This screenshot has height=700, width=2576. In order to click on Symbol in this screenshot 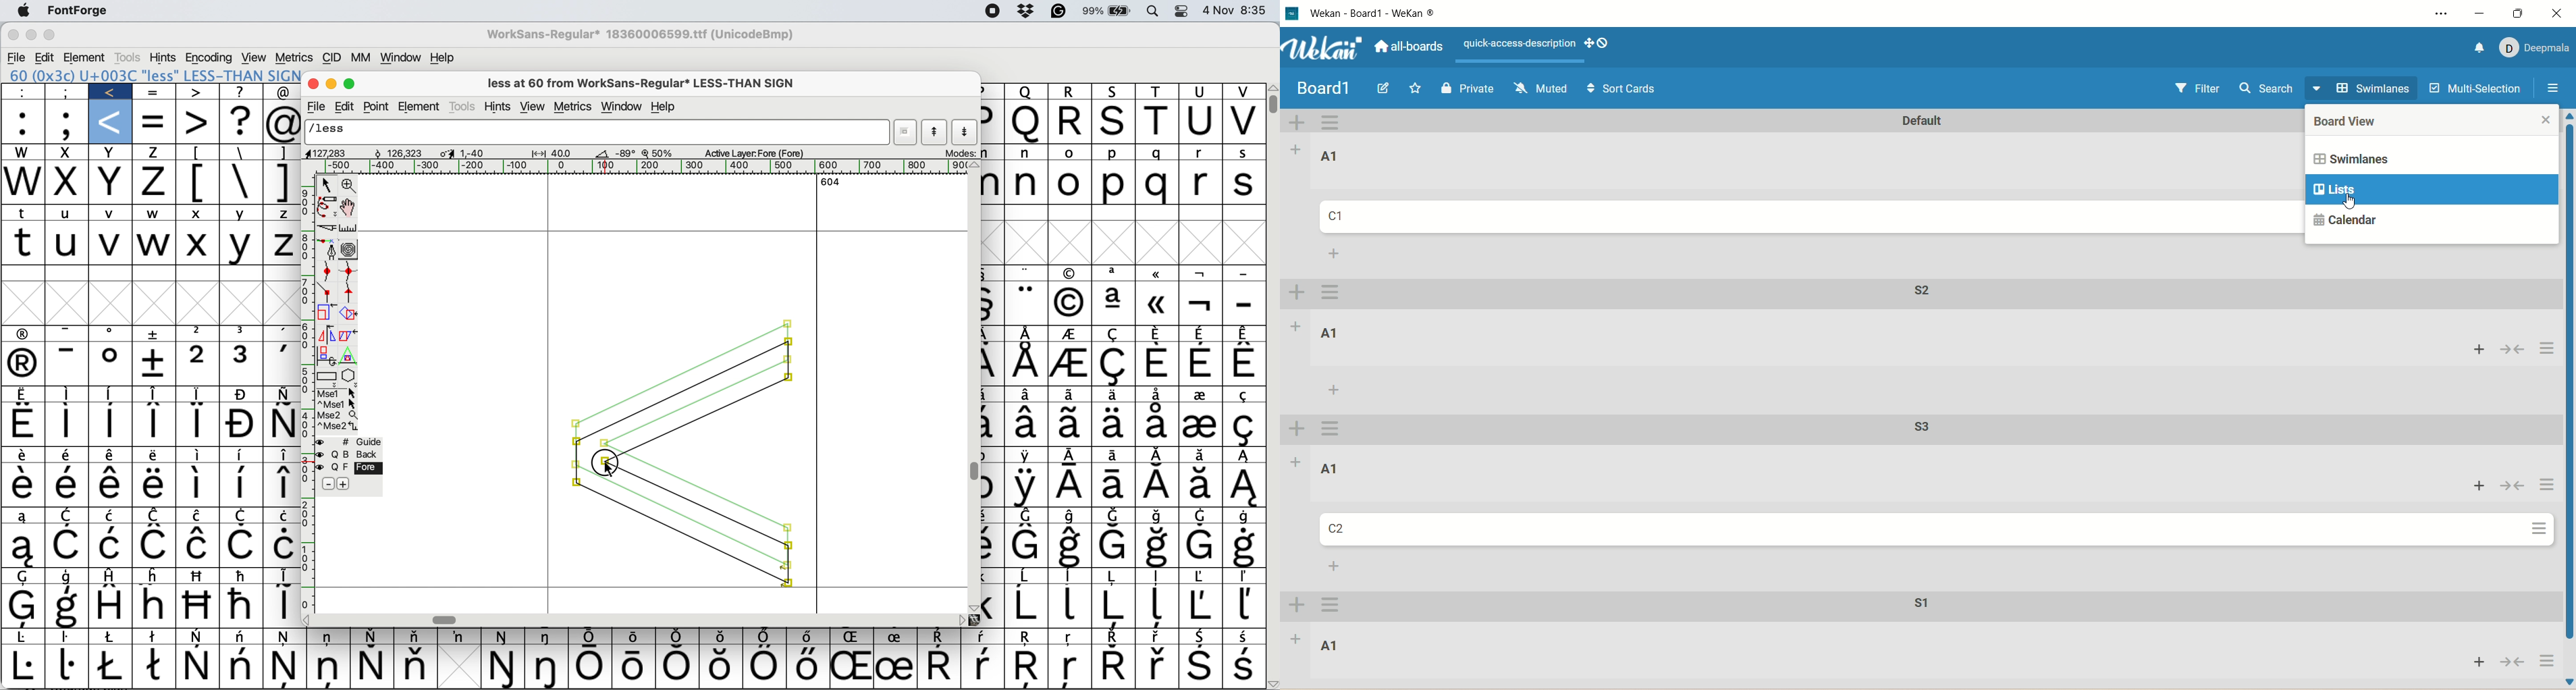, I will do `click(594, 636)`.